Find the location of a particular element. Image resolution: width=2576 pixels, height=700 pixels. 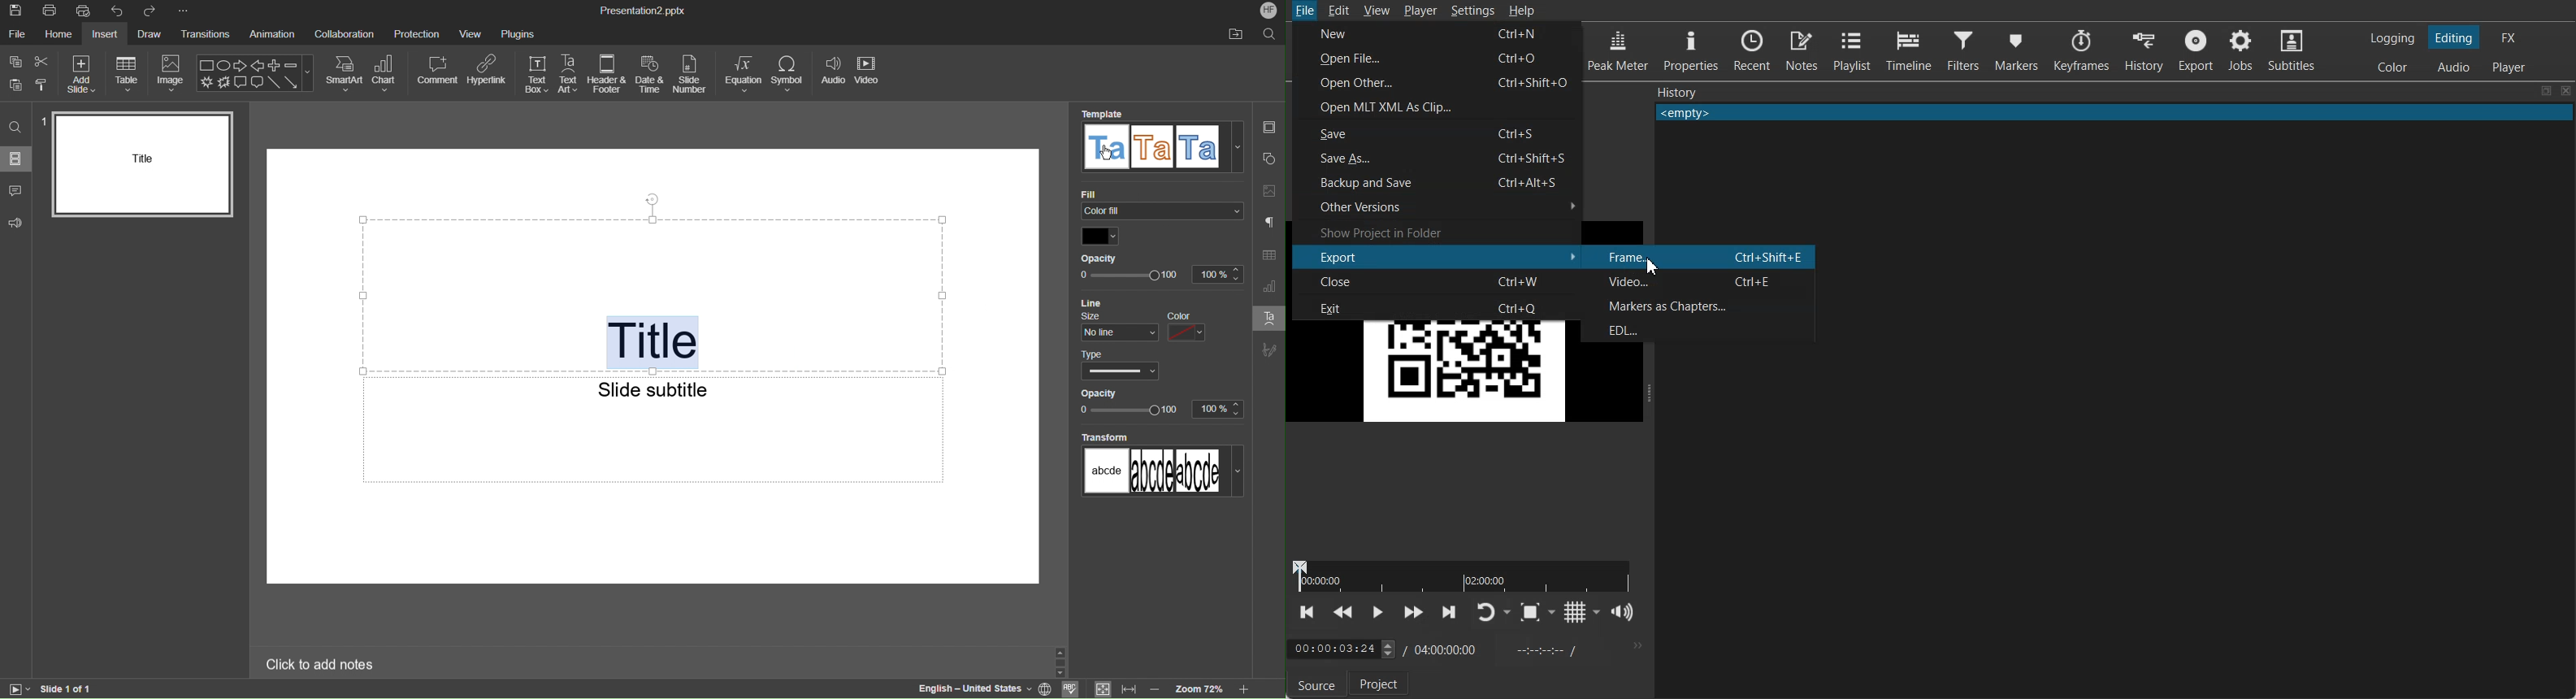

Add Slide is located at coordinates (80, 74).